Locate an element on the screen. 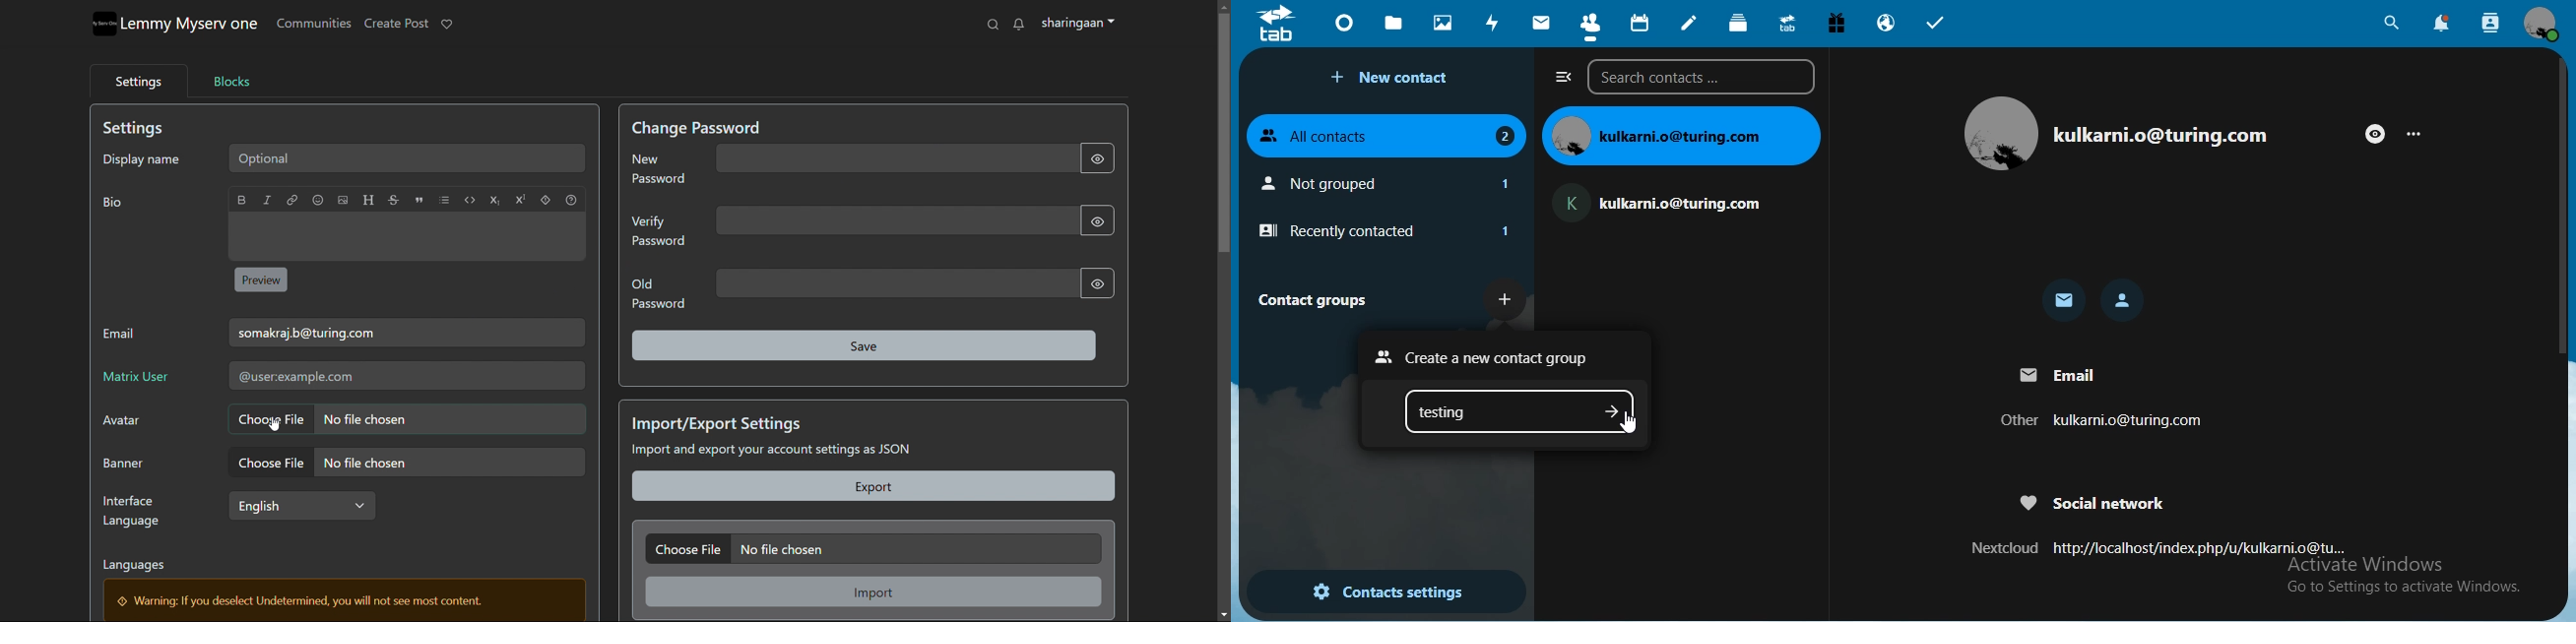 The image size is (2576, 644). not grouped is located at coordinates (1390, 183).